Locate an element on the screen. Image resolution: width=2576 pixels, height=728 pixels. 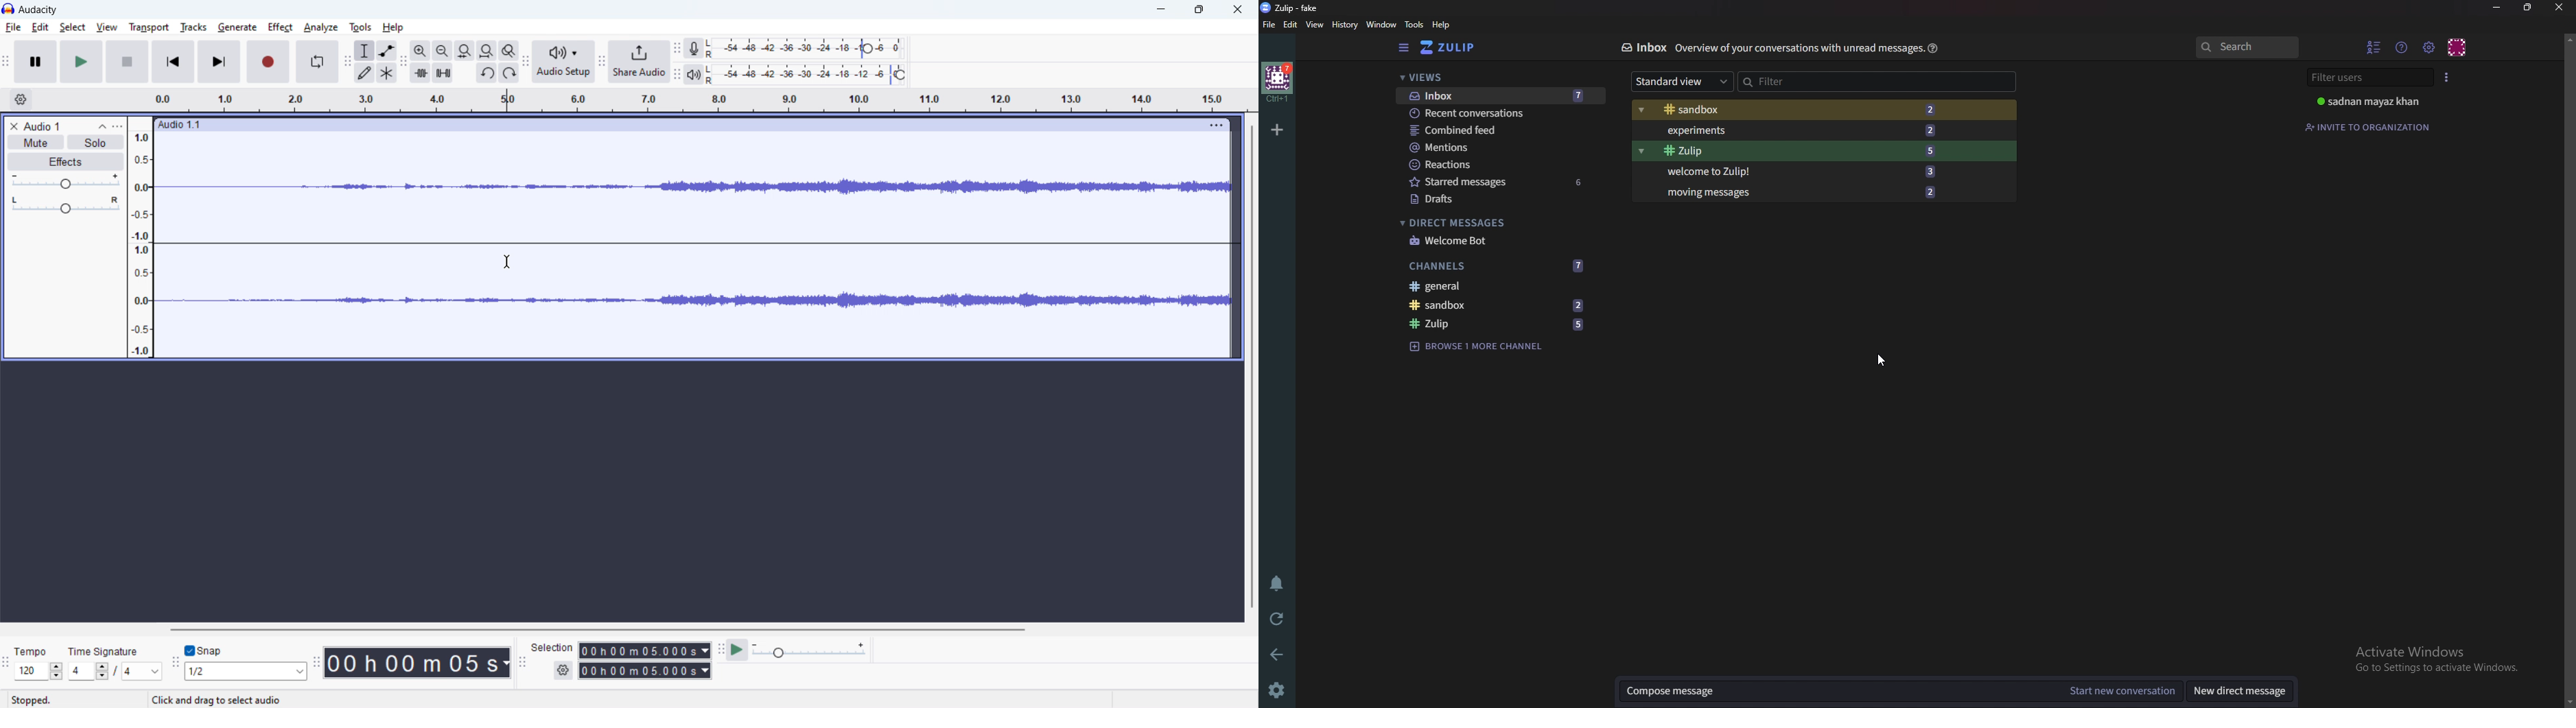
view menu is located at coordinates (1217, 125).